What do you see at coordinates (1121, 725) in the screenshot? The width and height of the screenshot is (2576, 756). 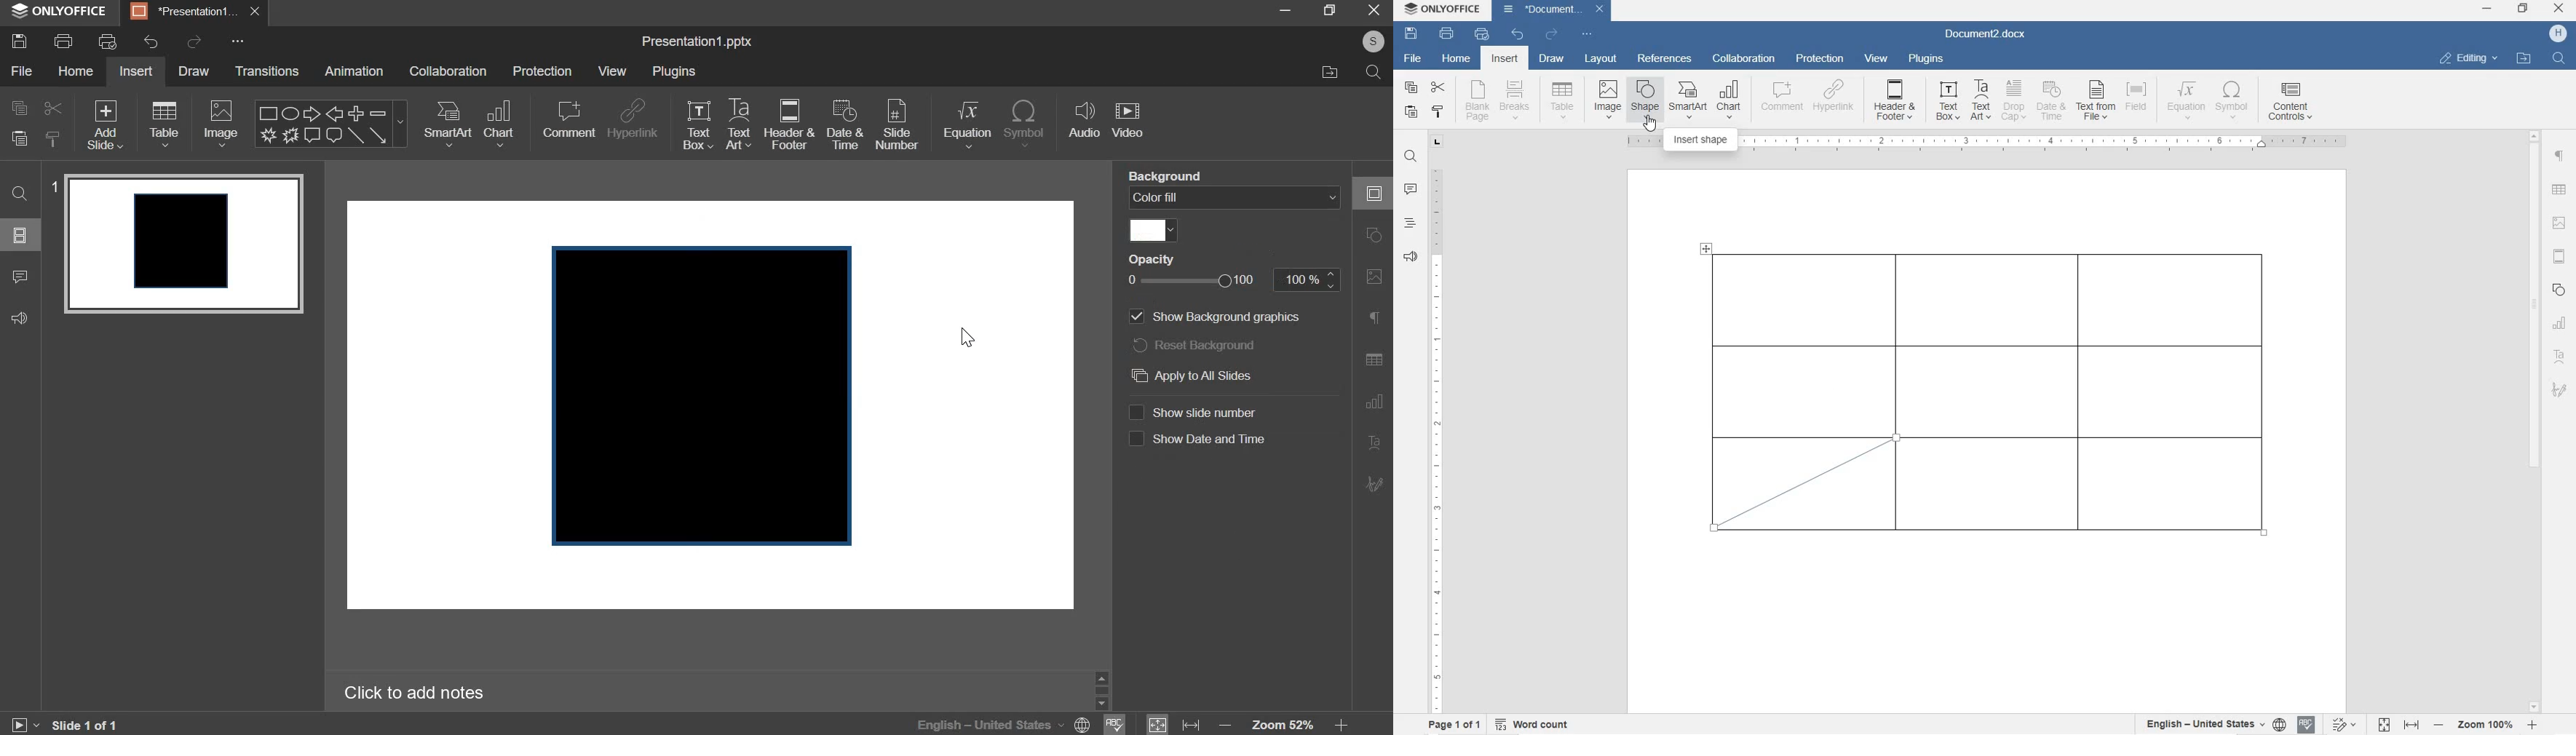 I see `spelling` at bounding box center [1121, 725].